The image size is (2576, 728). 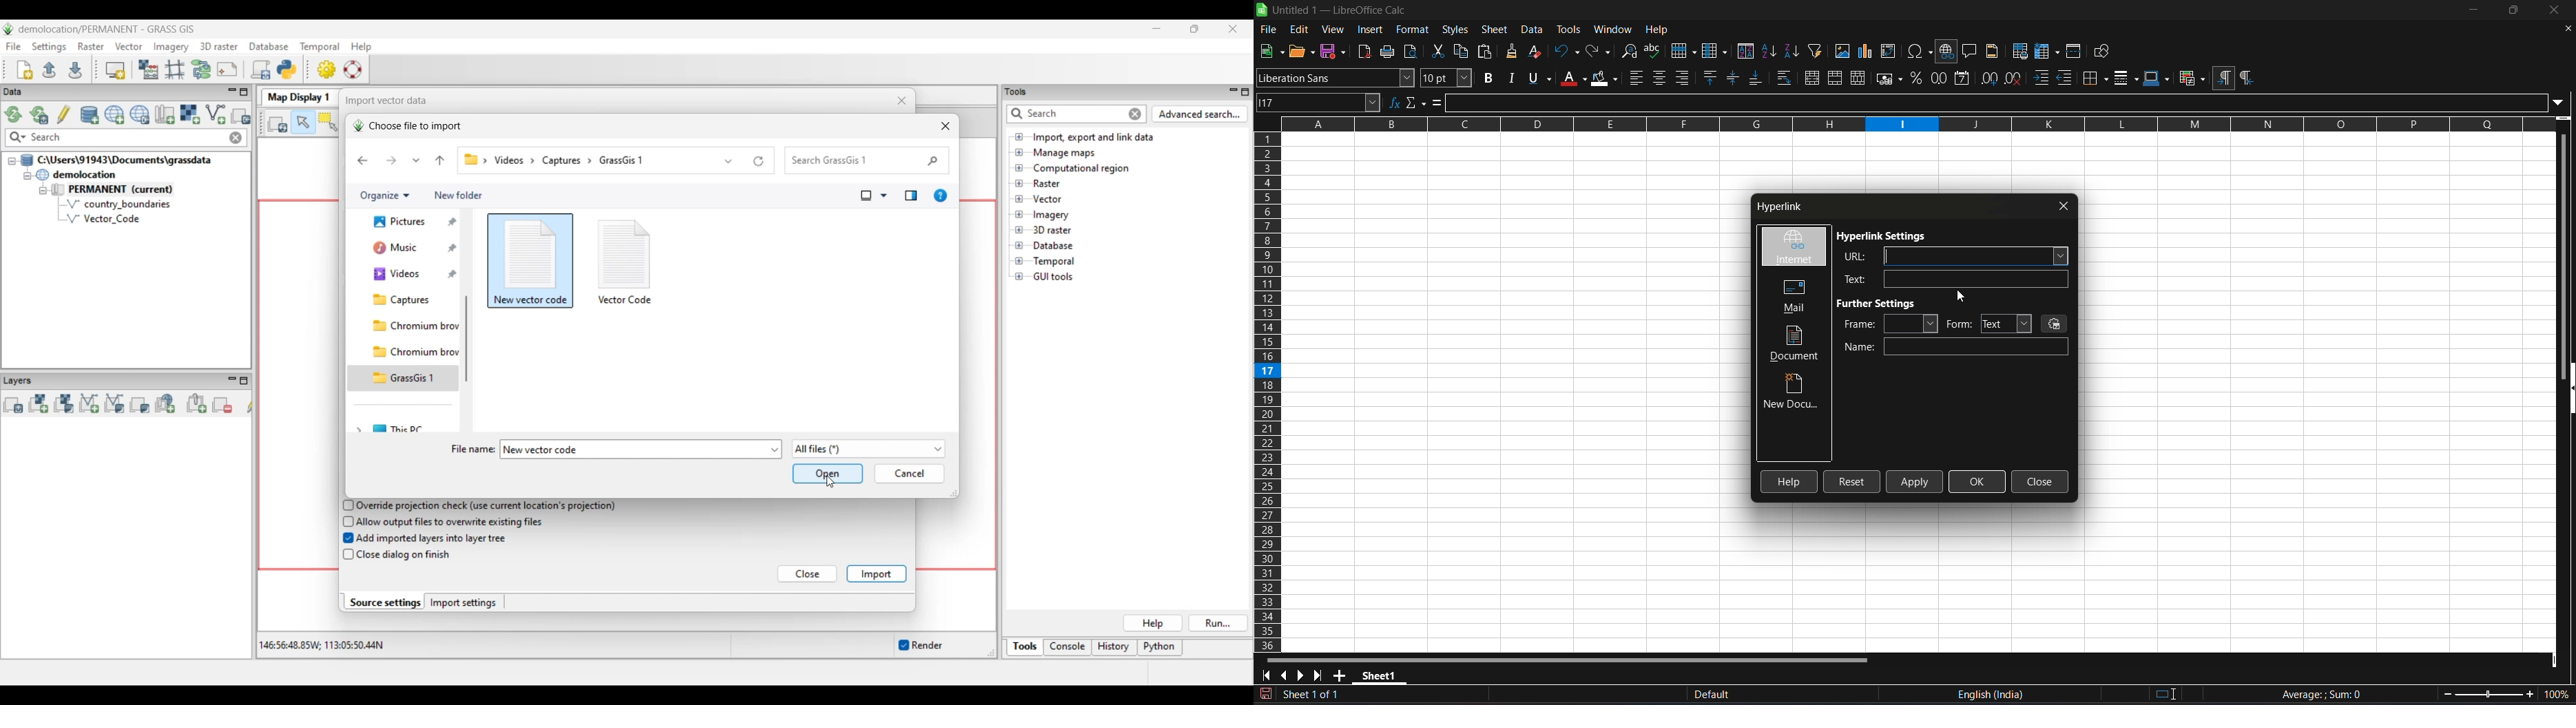 What do you see at coordinates (1054, 277) in the screenshot?
I see `Double click to see files under GUI tools` at bounding box center [1054, 277].